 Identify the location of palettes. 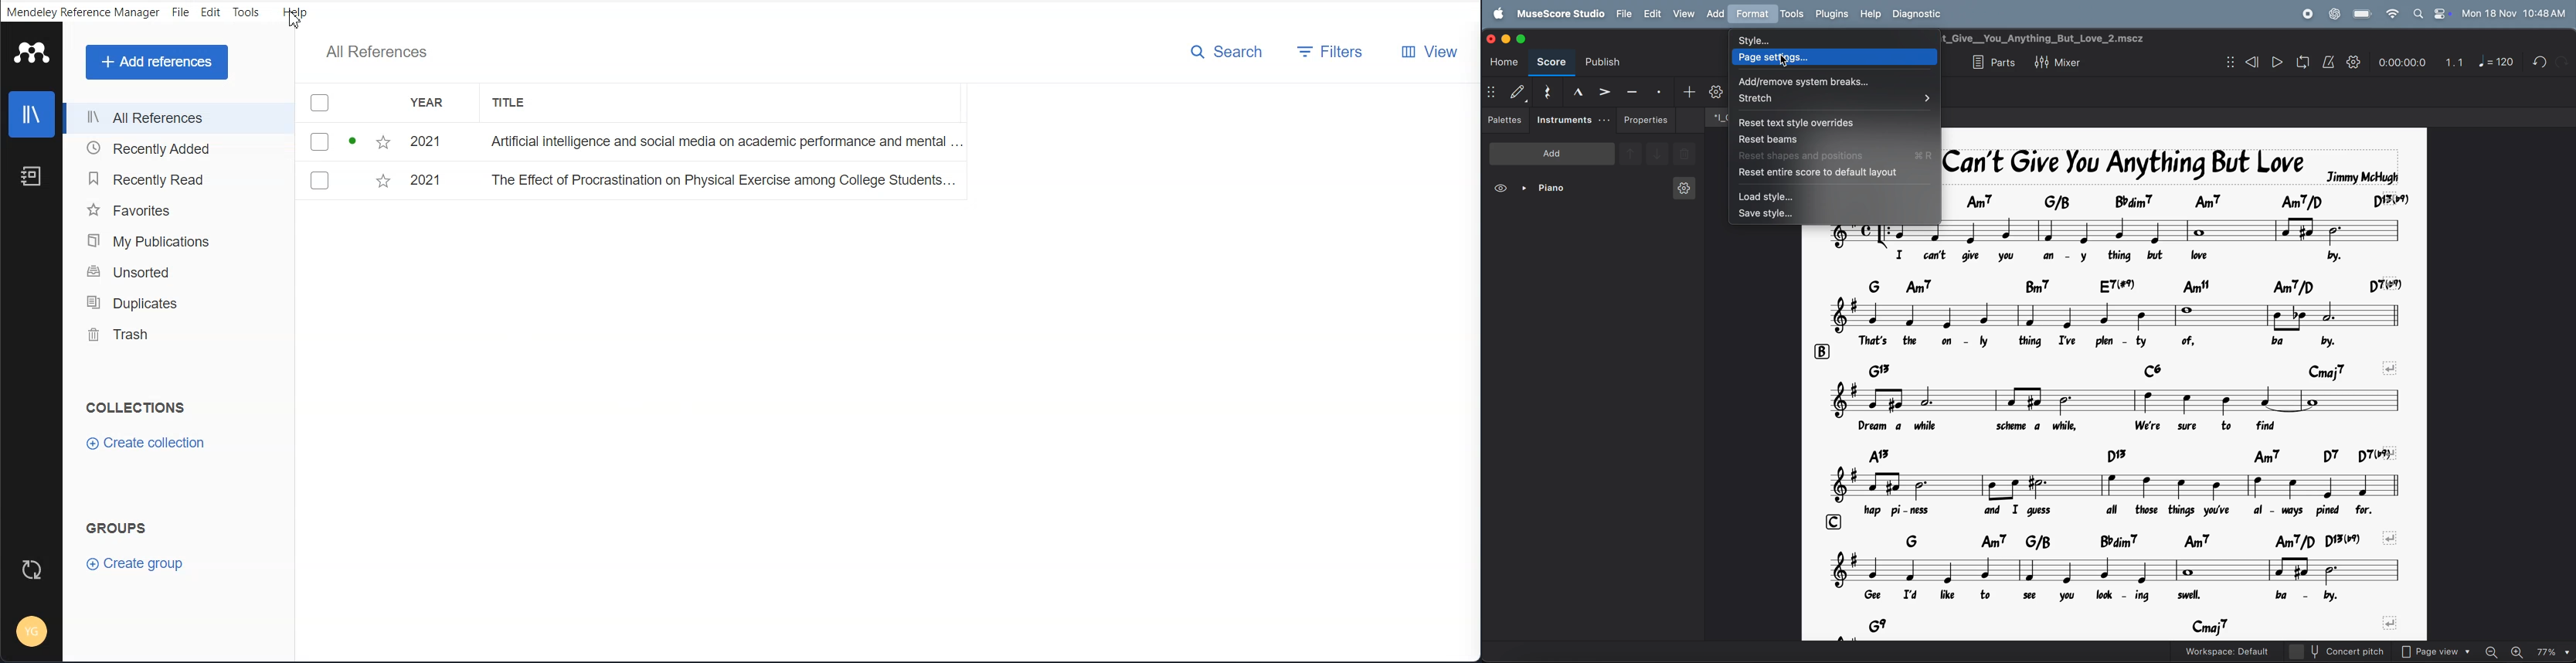
(1506, 122).